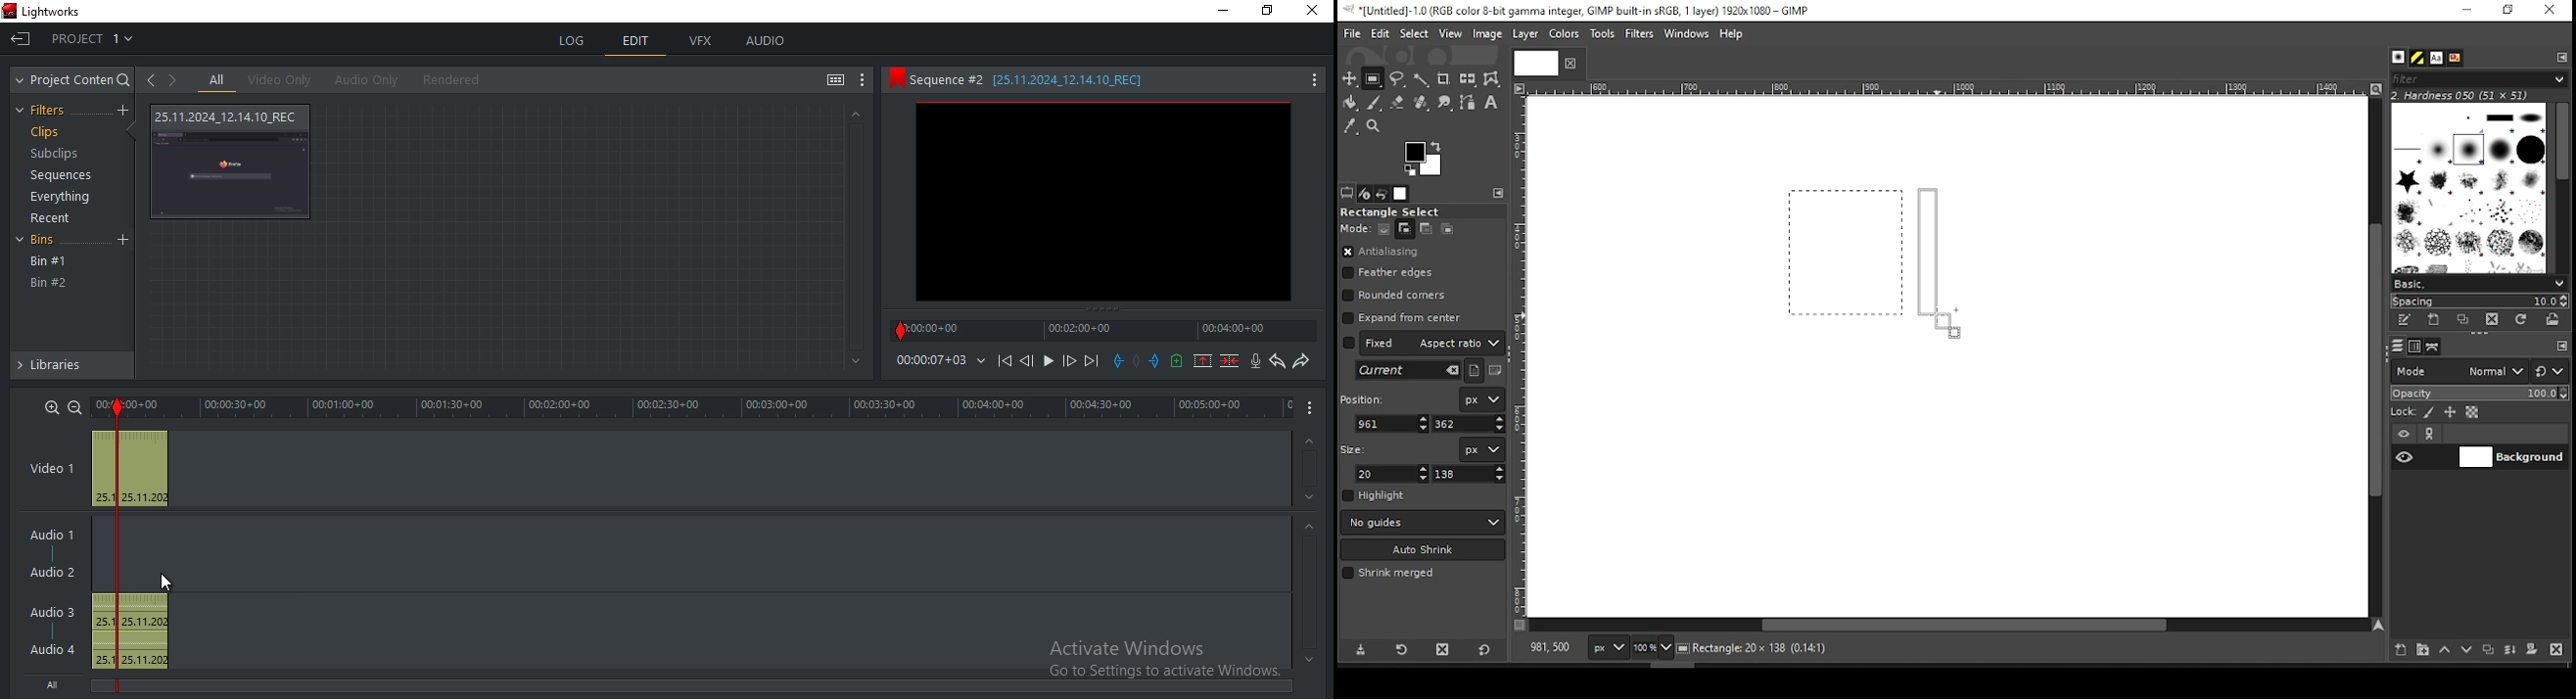  Describe the element at coordinates (150, 79) in the screenshot. I see `go to previous viewed clip` at that location.